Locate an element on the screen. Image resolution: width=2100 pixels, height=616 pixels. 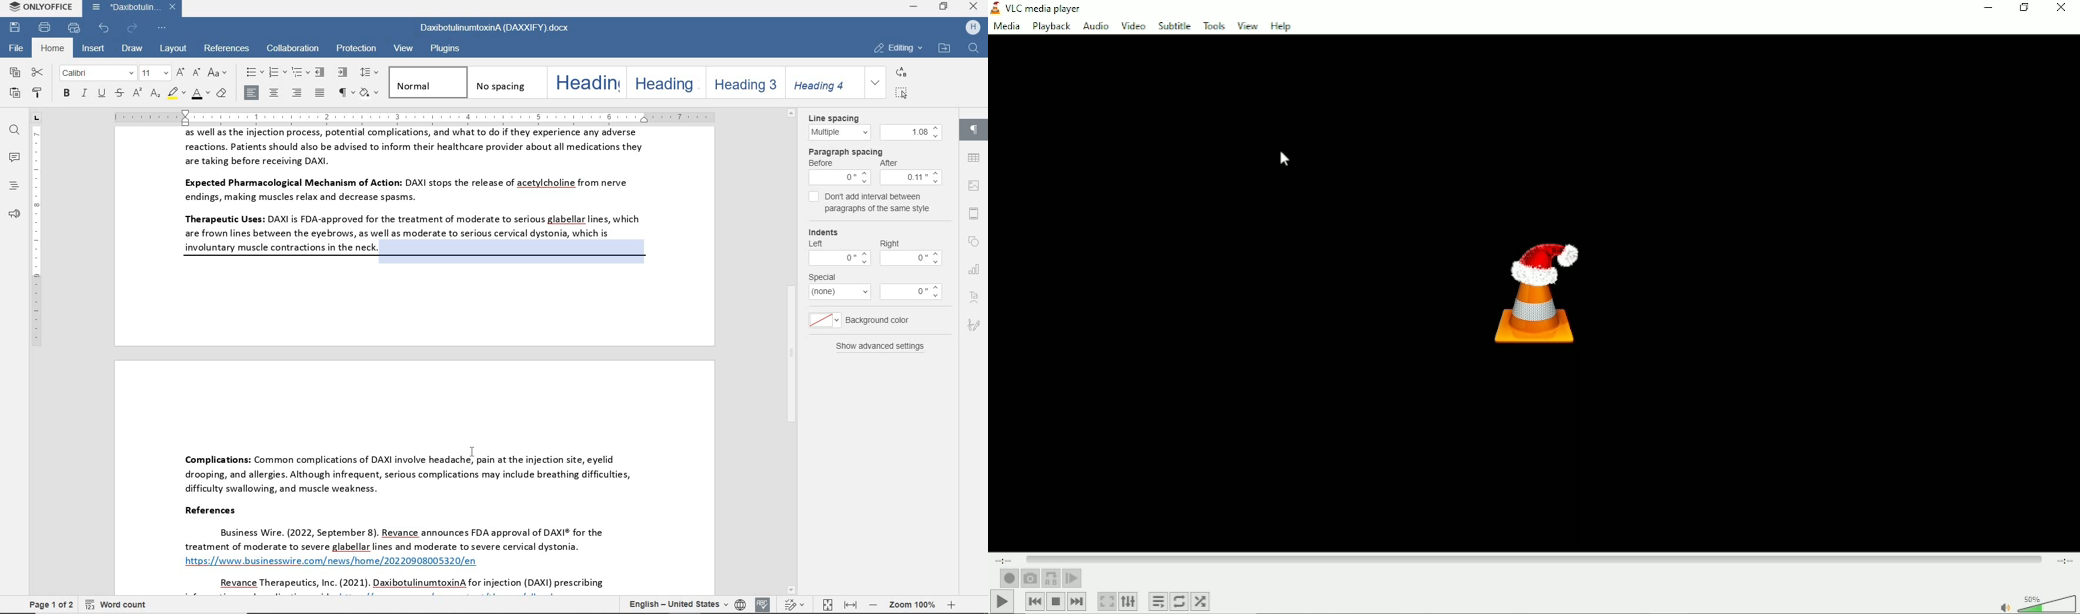
Play is located at coordinates (1002, 602).